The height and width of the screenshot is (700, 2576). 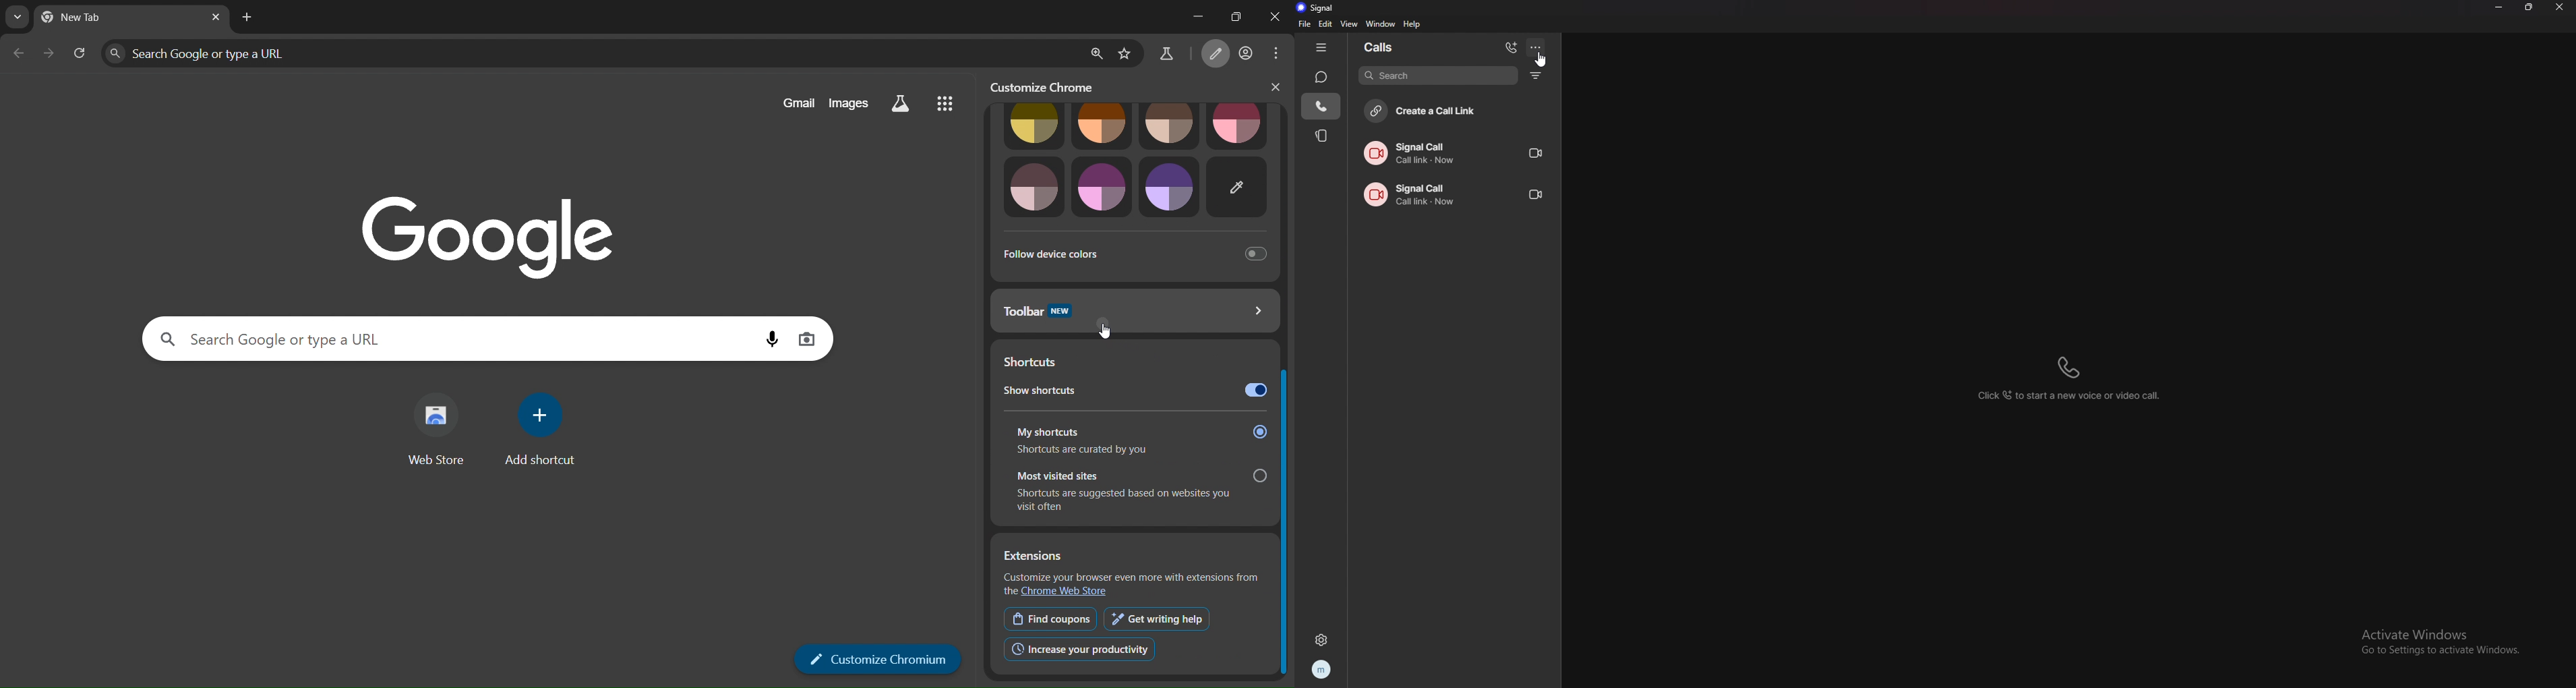 What do you see at coordinates (15, 18) in the screenshot?
I see `search tabs` at bounding box center [15, 18].